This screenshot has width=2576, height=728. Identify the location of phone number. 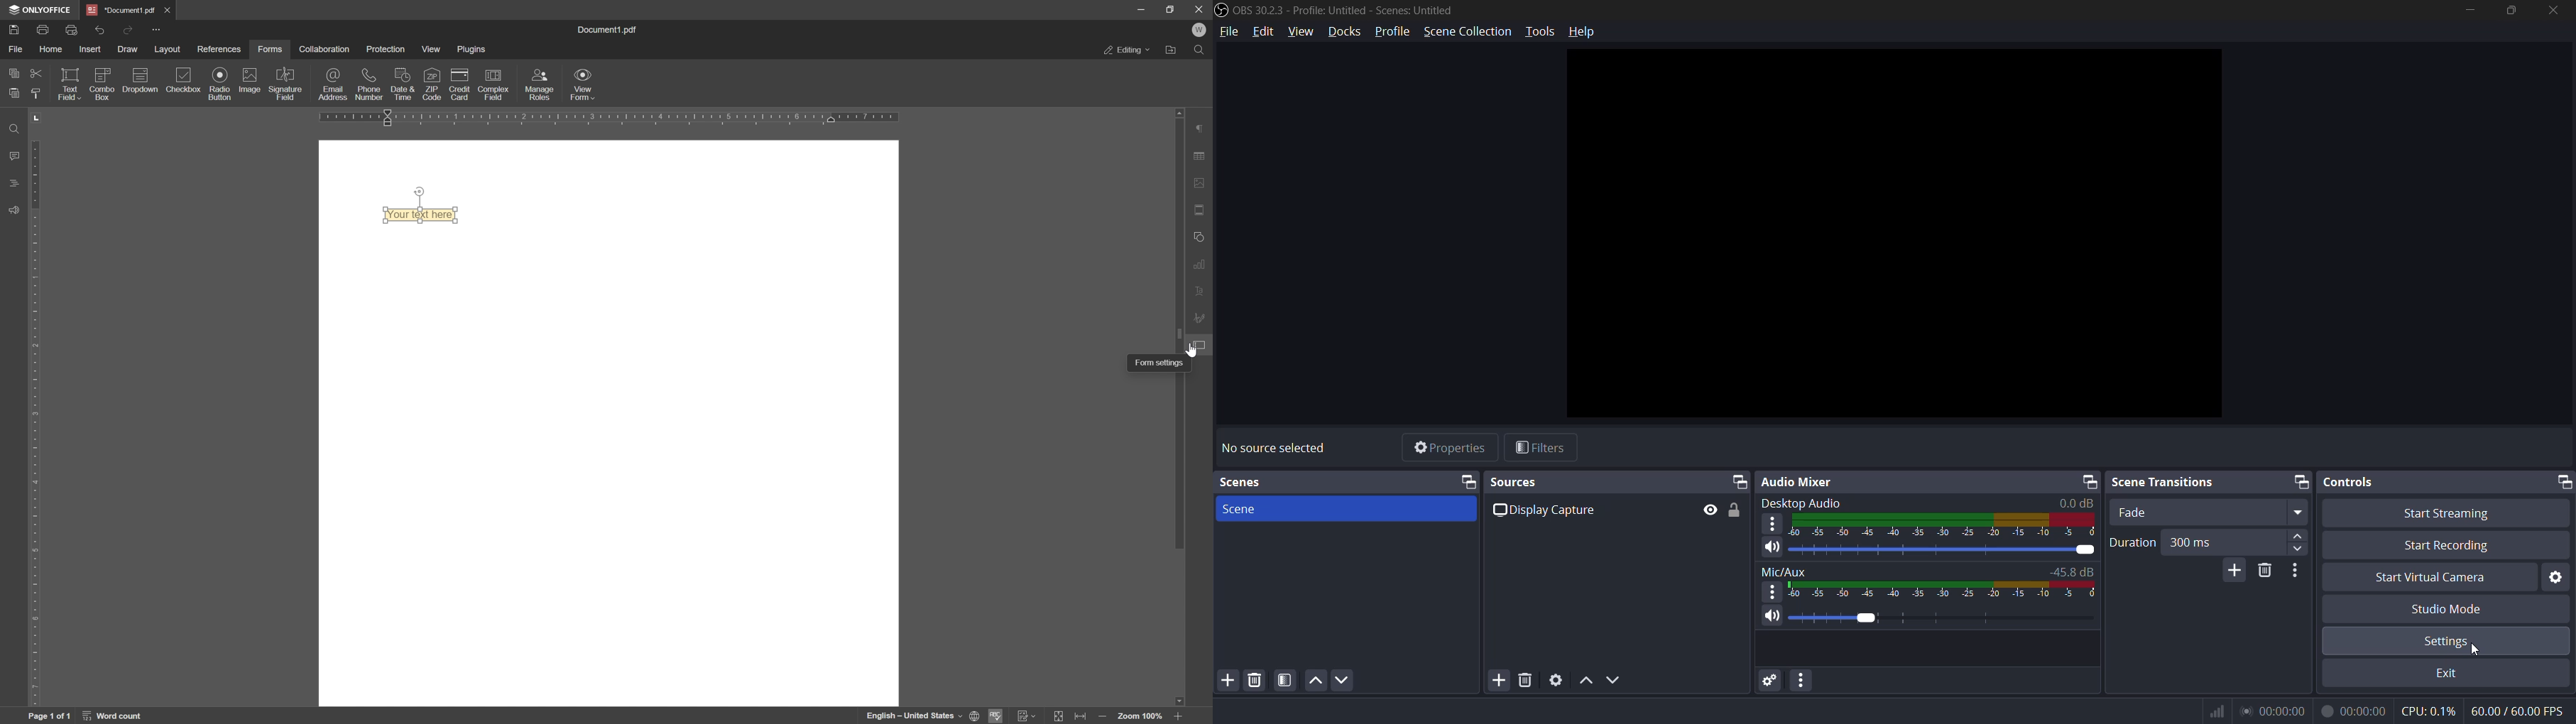
(371, 83).